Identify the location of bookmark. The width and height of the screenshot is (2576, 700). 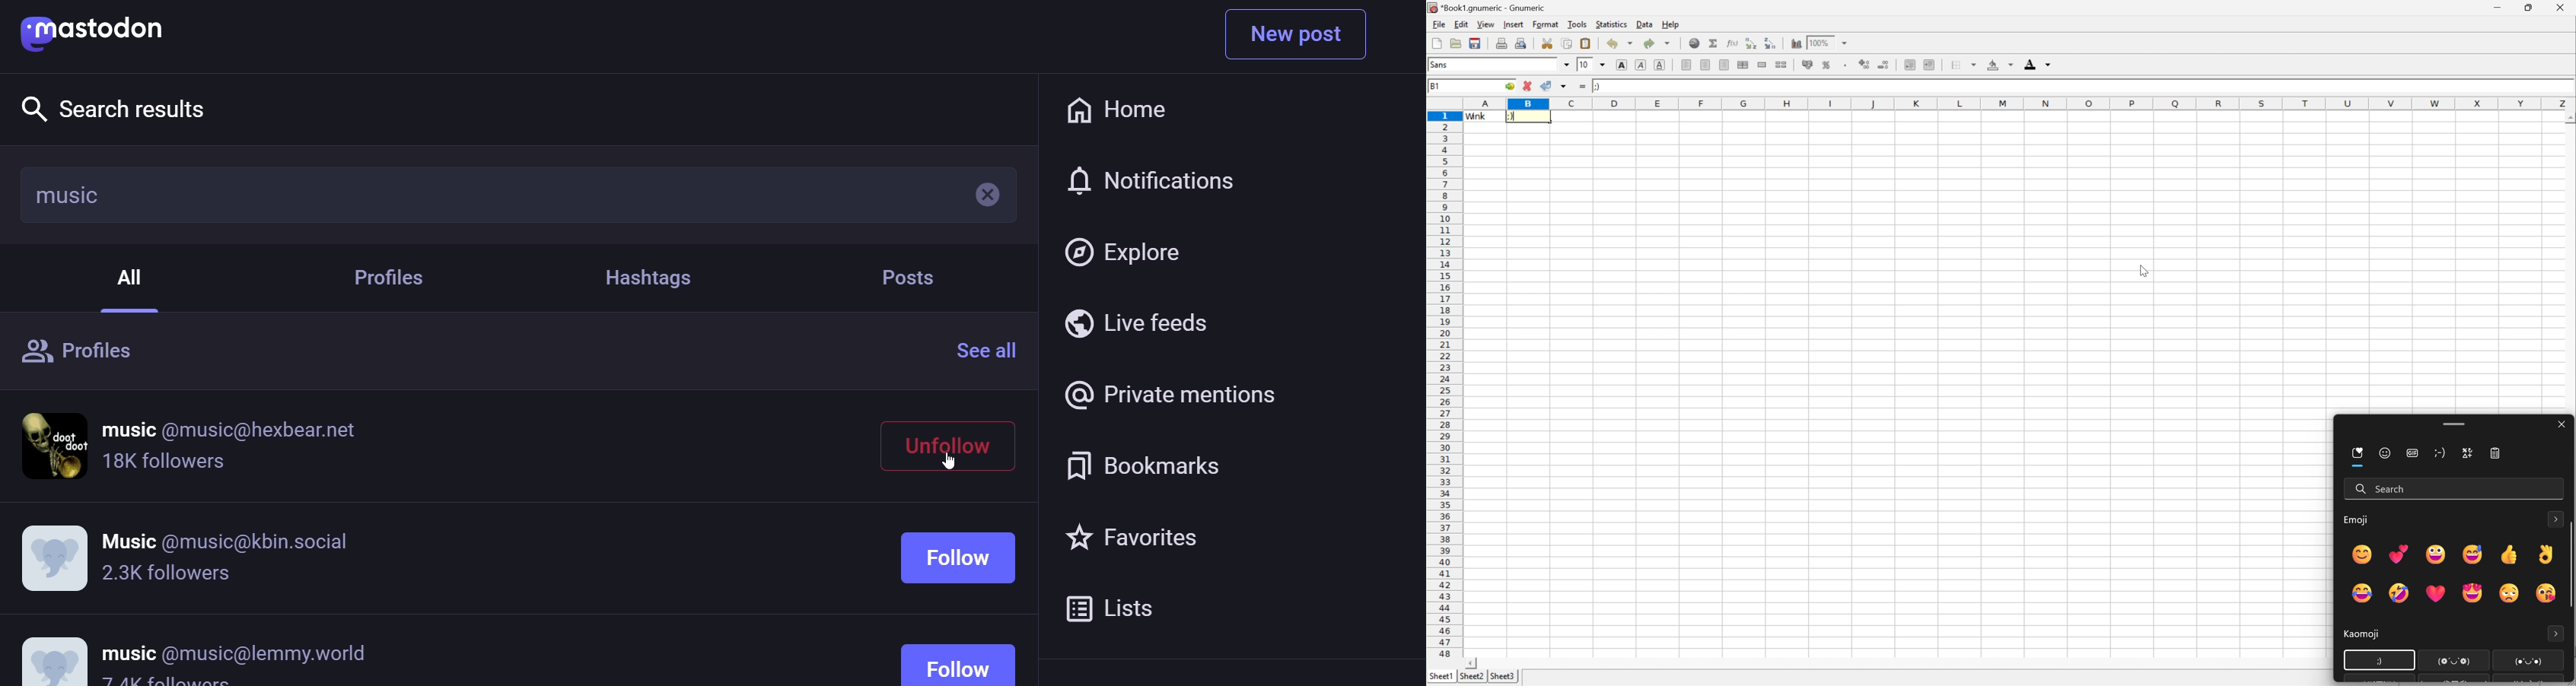
(1138, 465).